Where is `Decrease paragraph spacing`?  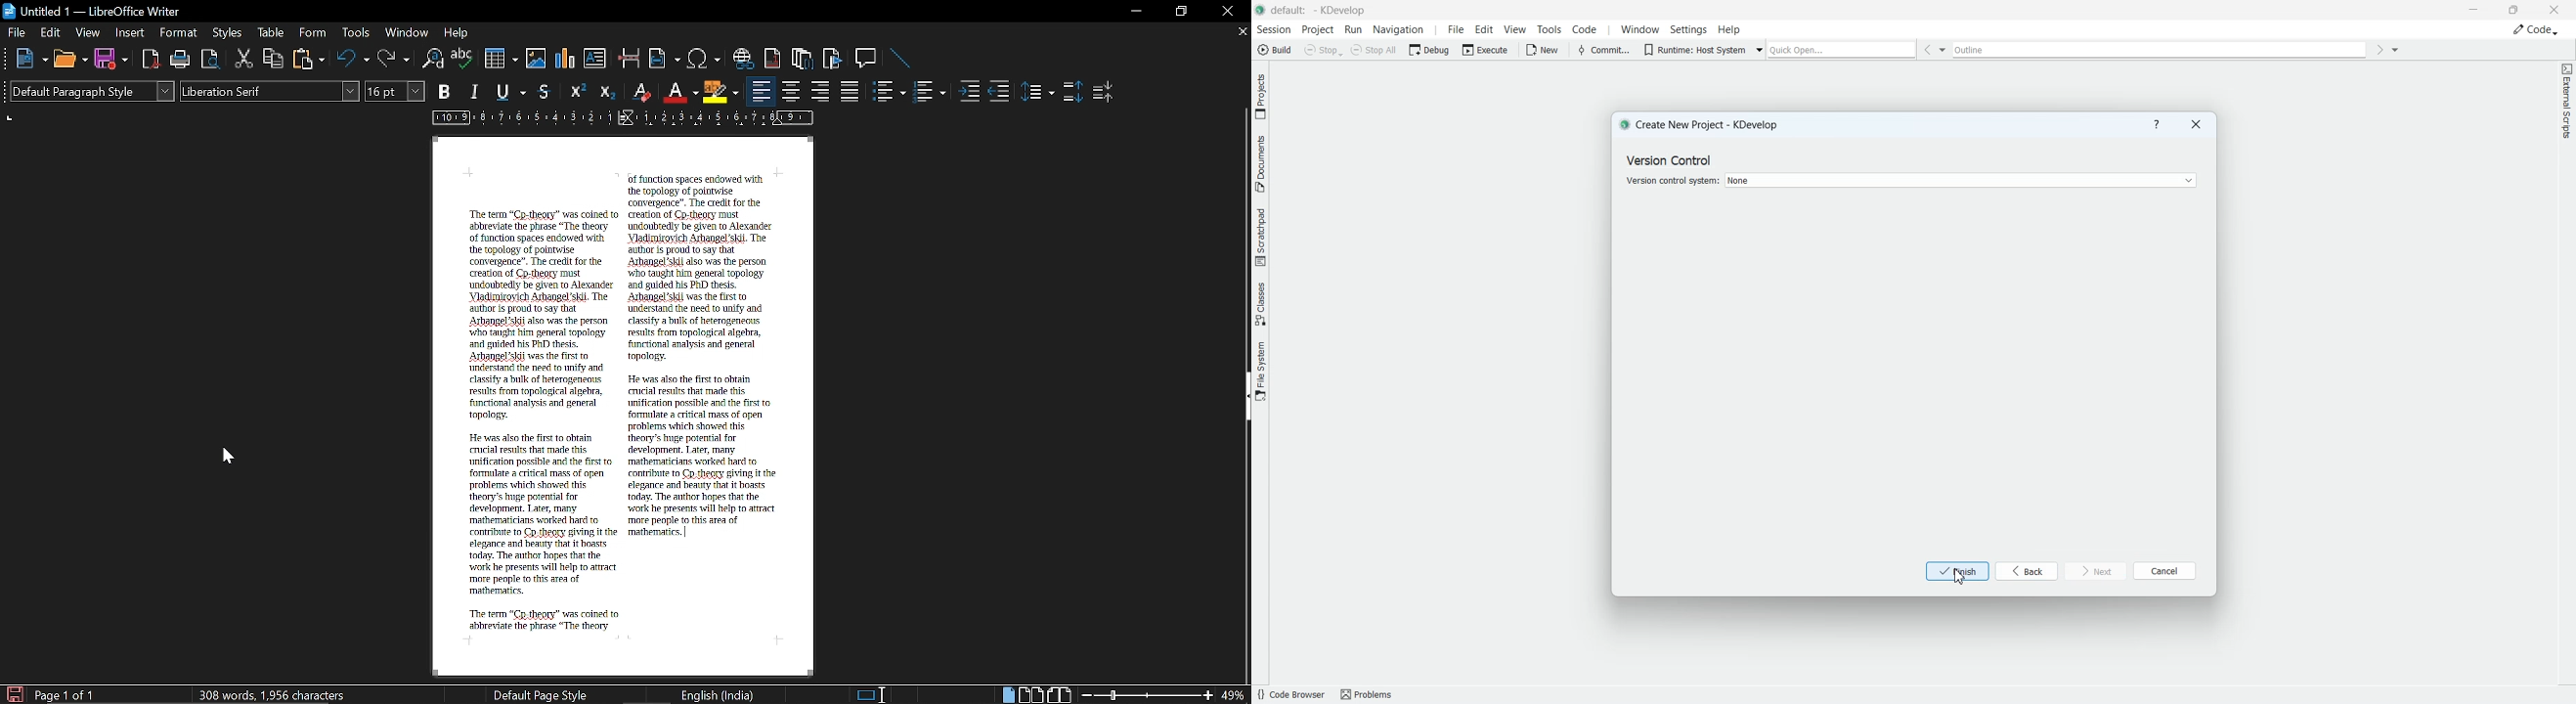
Decrease paragraph spacing is located at coordinates (1103, 91).